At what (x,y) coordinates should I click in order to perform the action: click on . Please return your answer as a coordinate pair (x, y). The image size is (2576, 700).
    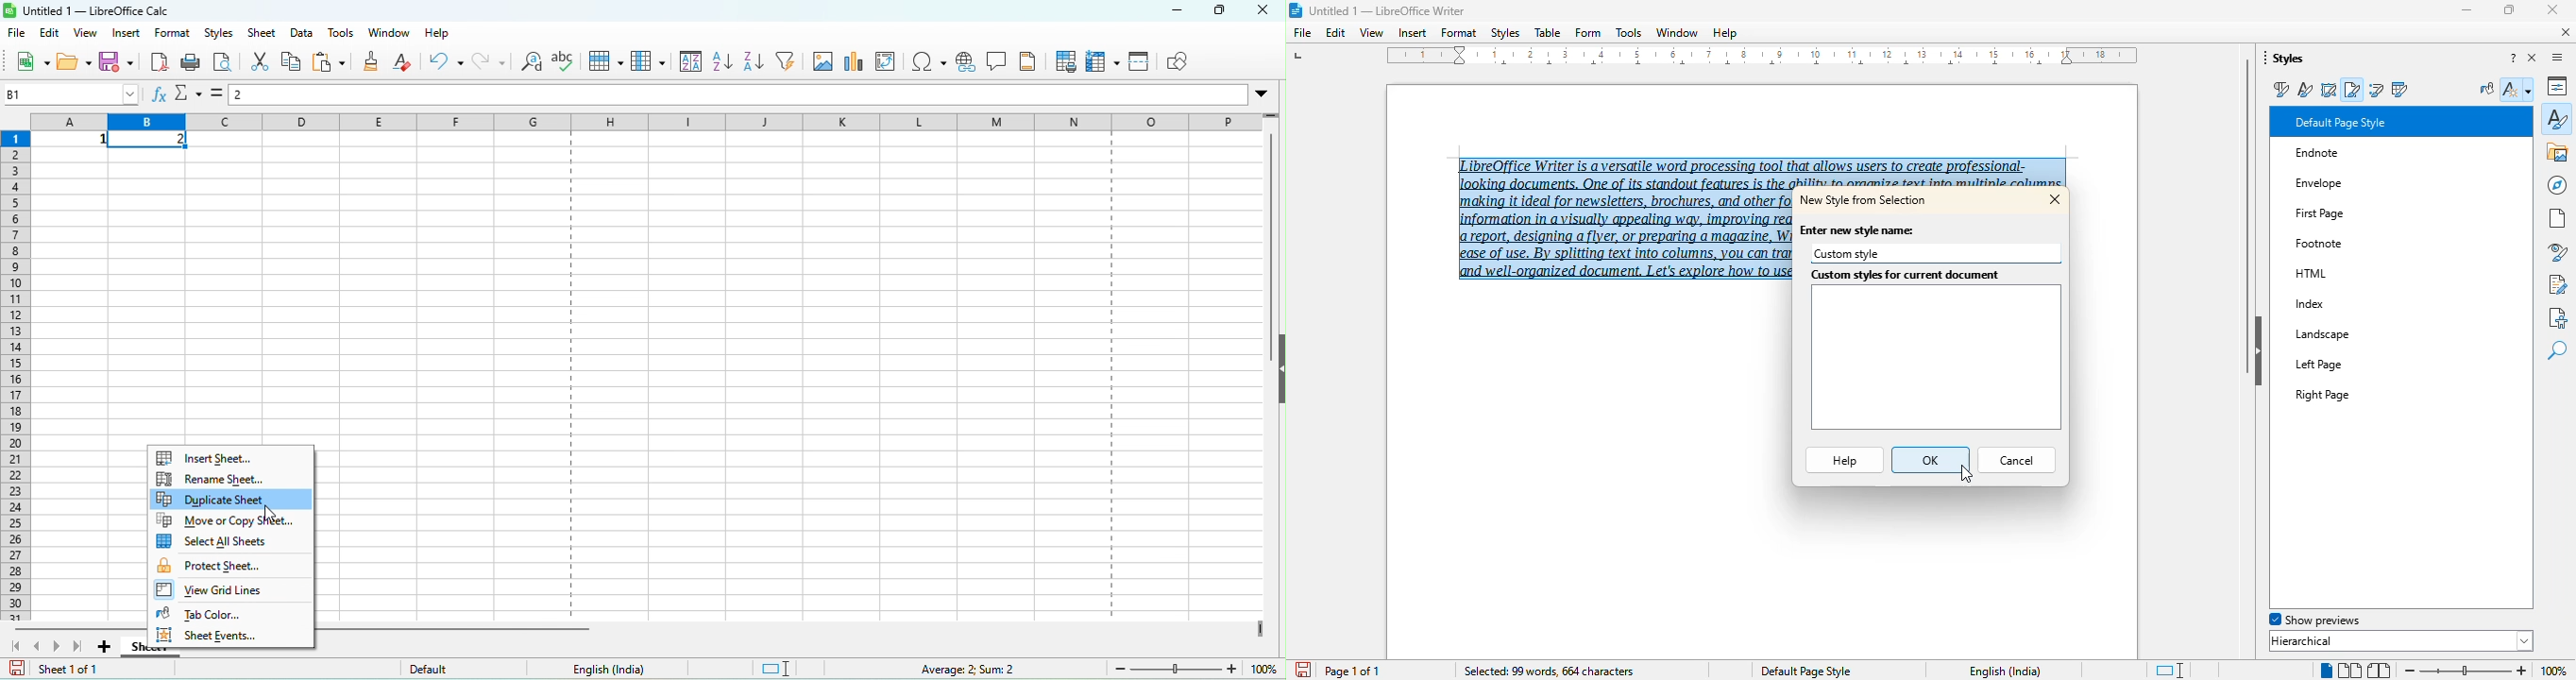
    Looking at the image, I should click on (2317, 242).